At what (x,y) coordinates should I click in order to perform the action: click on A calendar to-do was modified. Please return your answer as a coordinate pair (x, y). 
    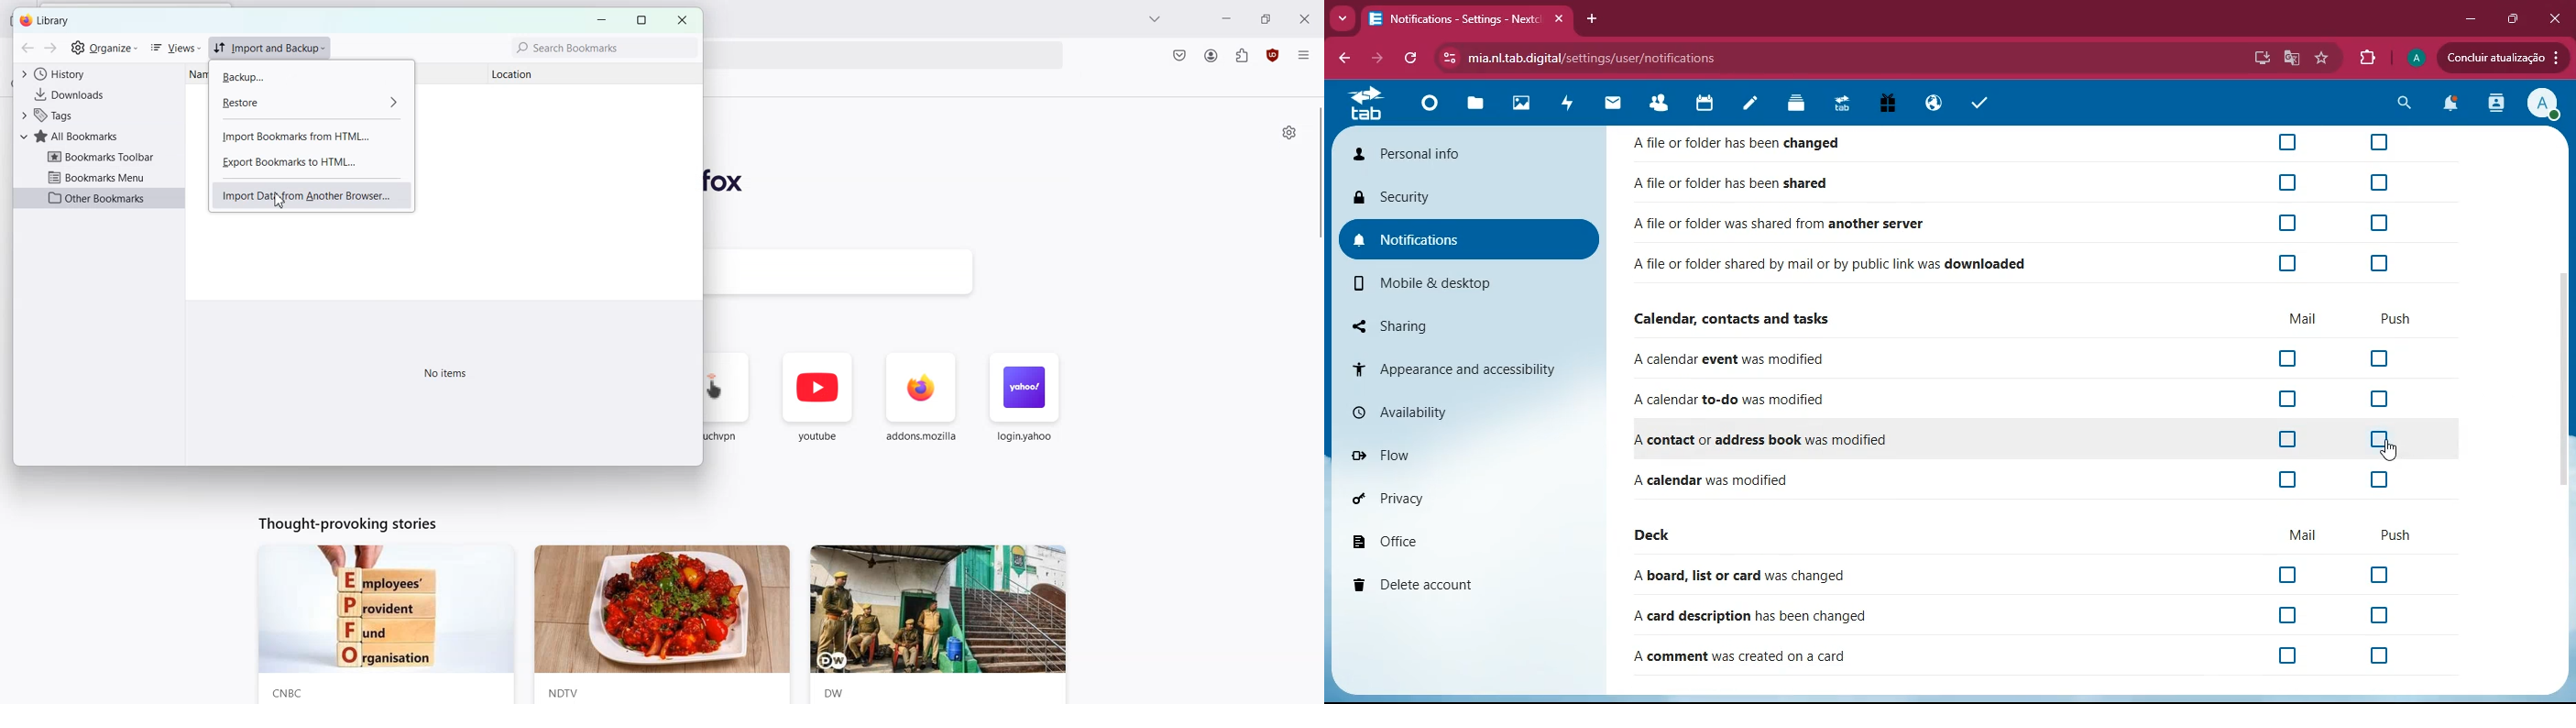
    Looking at the image, I should click on (1728, 400).